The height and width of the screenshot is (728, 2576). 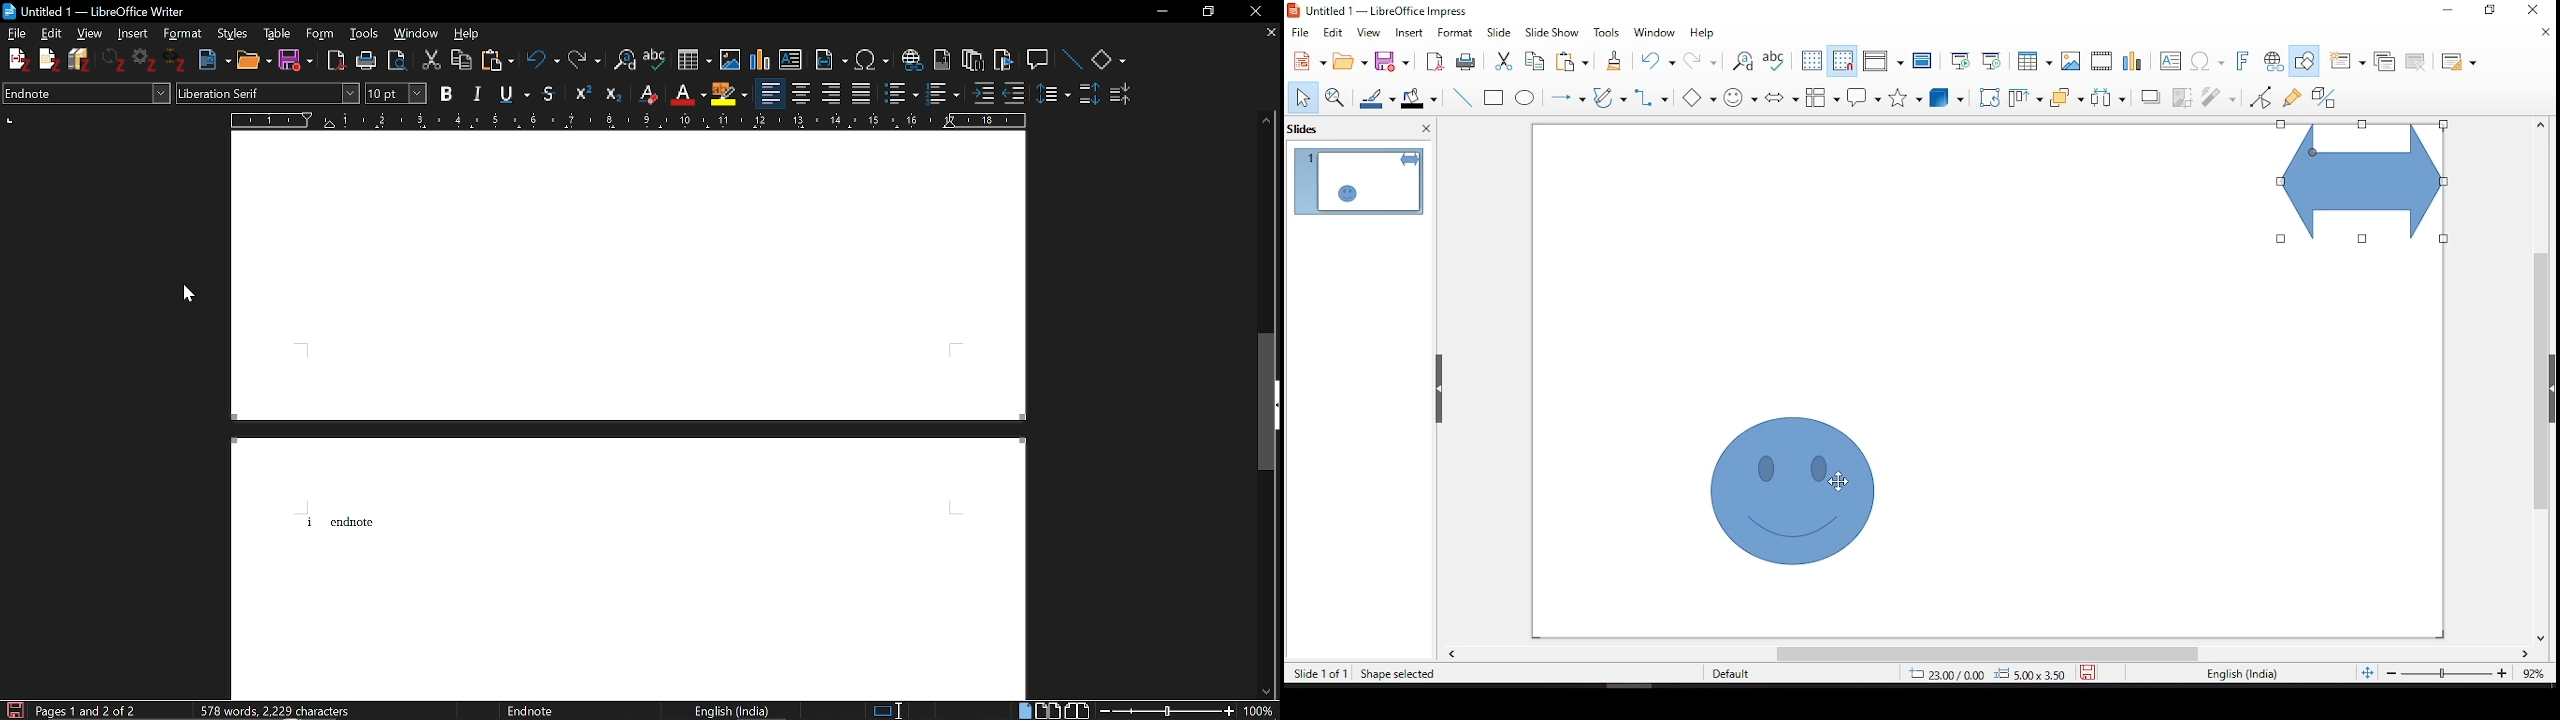 I want to click on 3D objects, so click(x=1947, y=99).